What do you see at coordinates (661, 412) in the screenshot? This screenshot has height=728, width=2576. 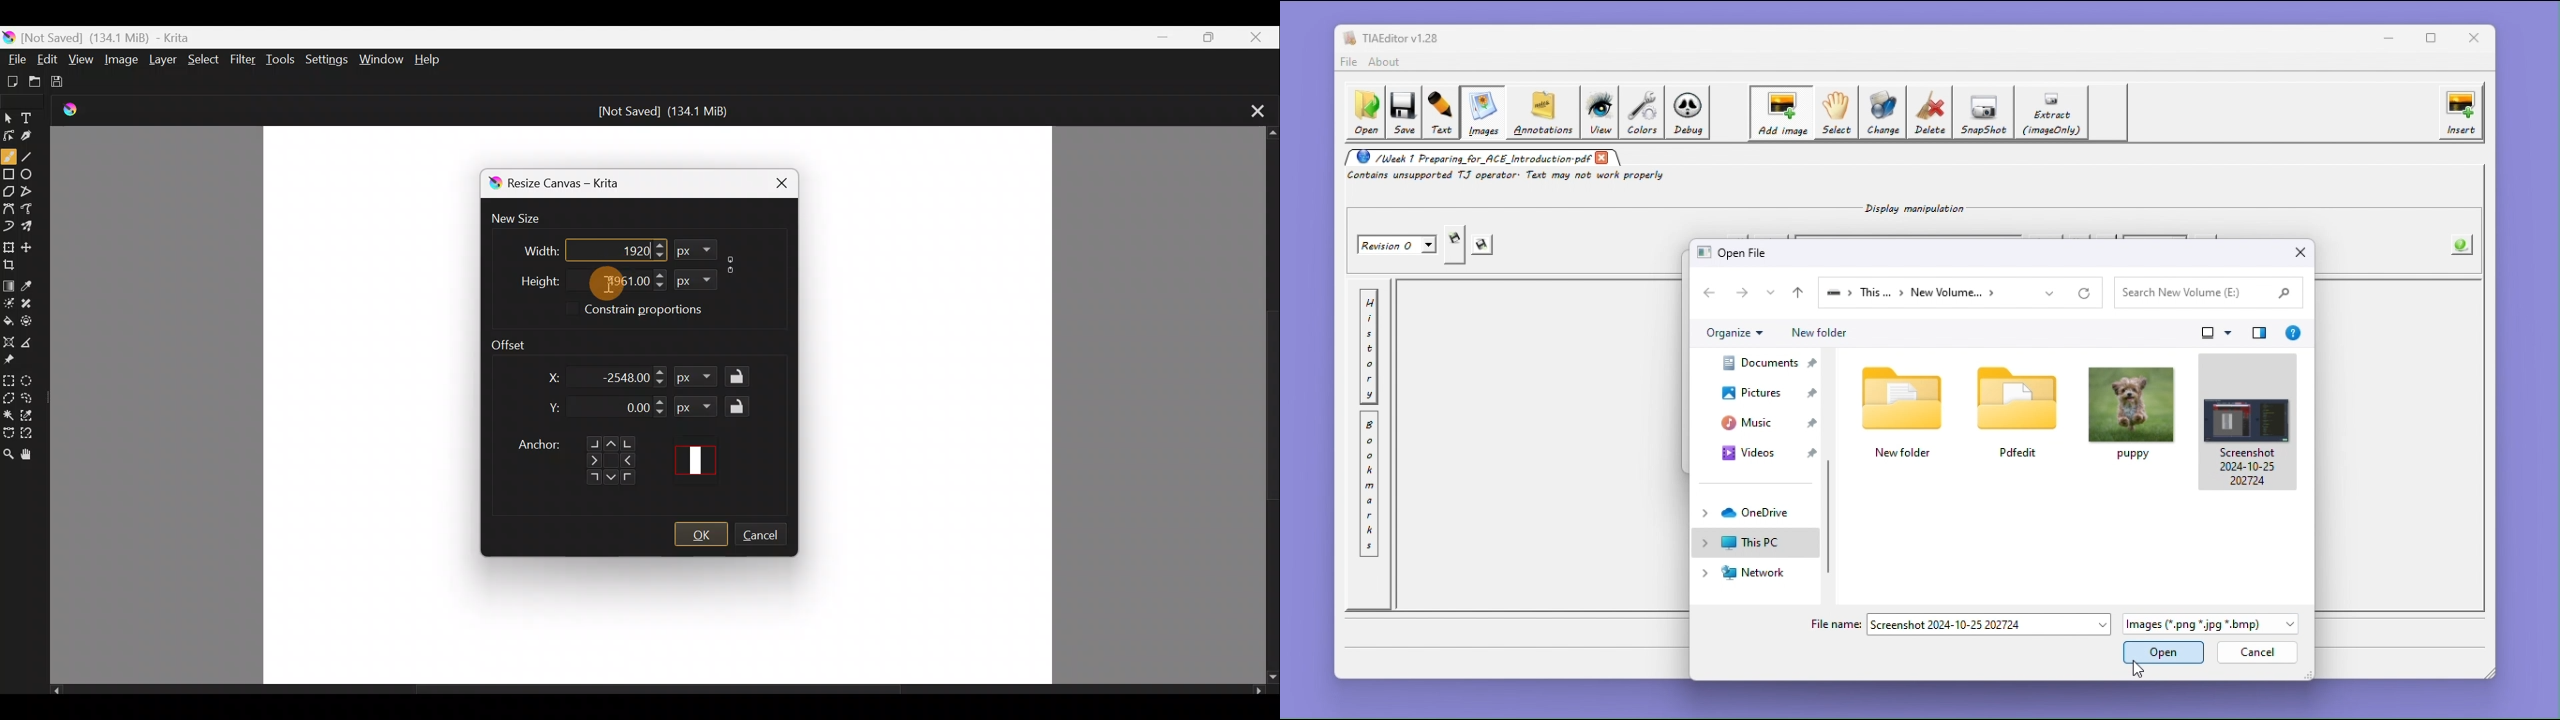 I see `Decrease Y dimension` at bounding box center [661, 412].